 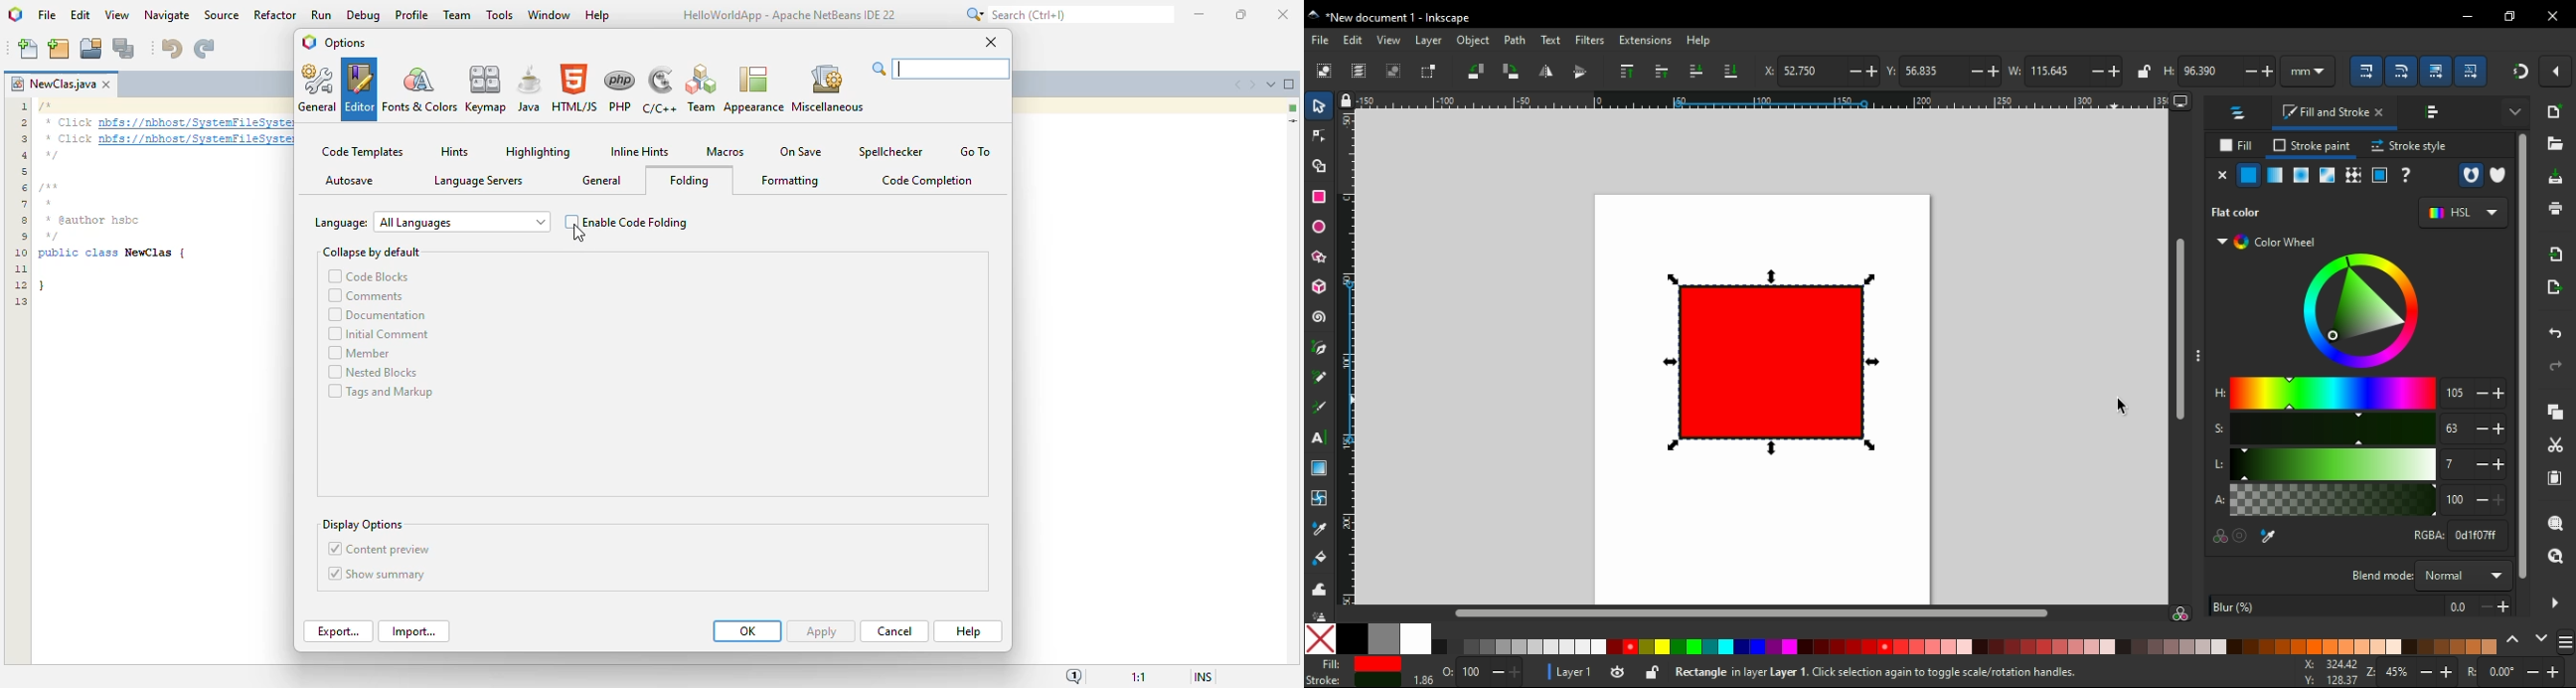 I want to click on open export, so click(x=2553, y=287).